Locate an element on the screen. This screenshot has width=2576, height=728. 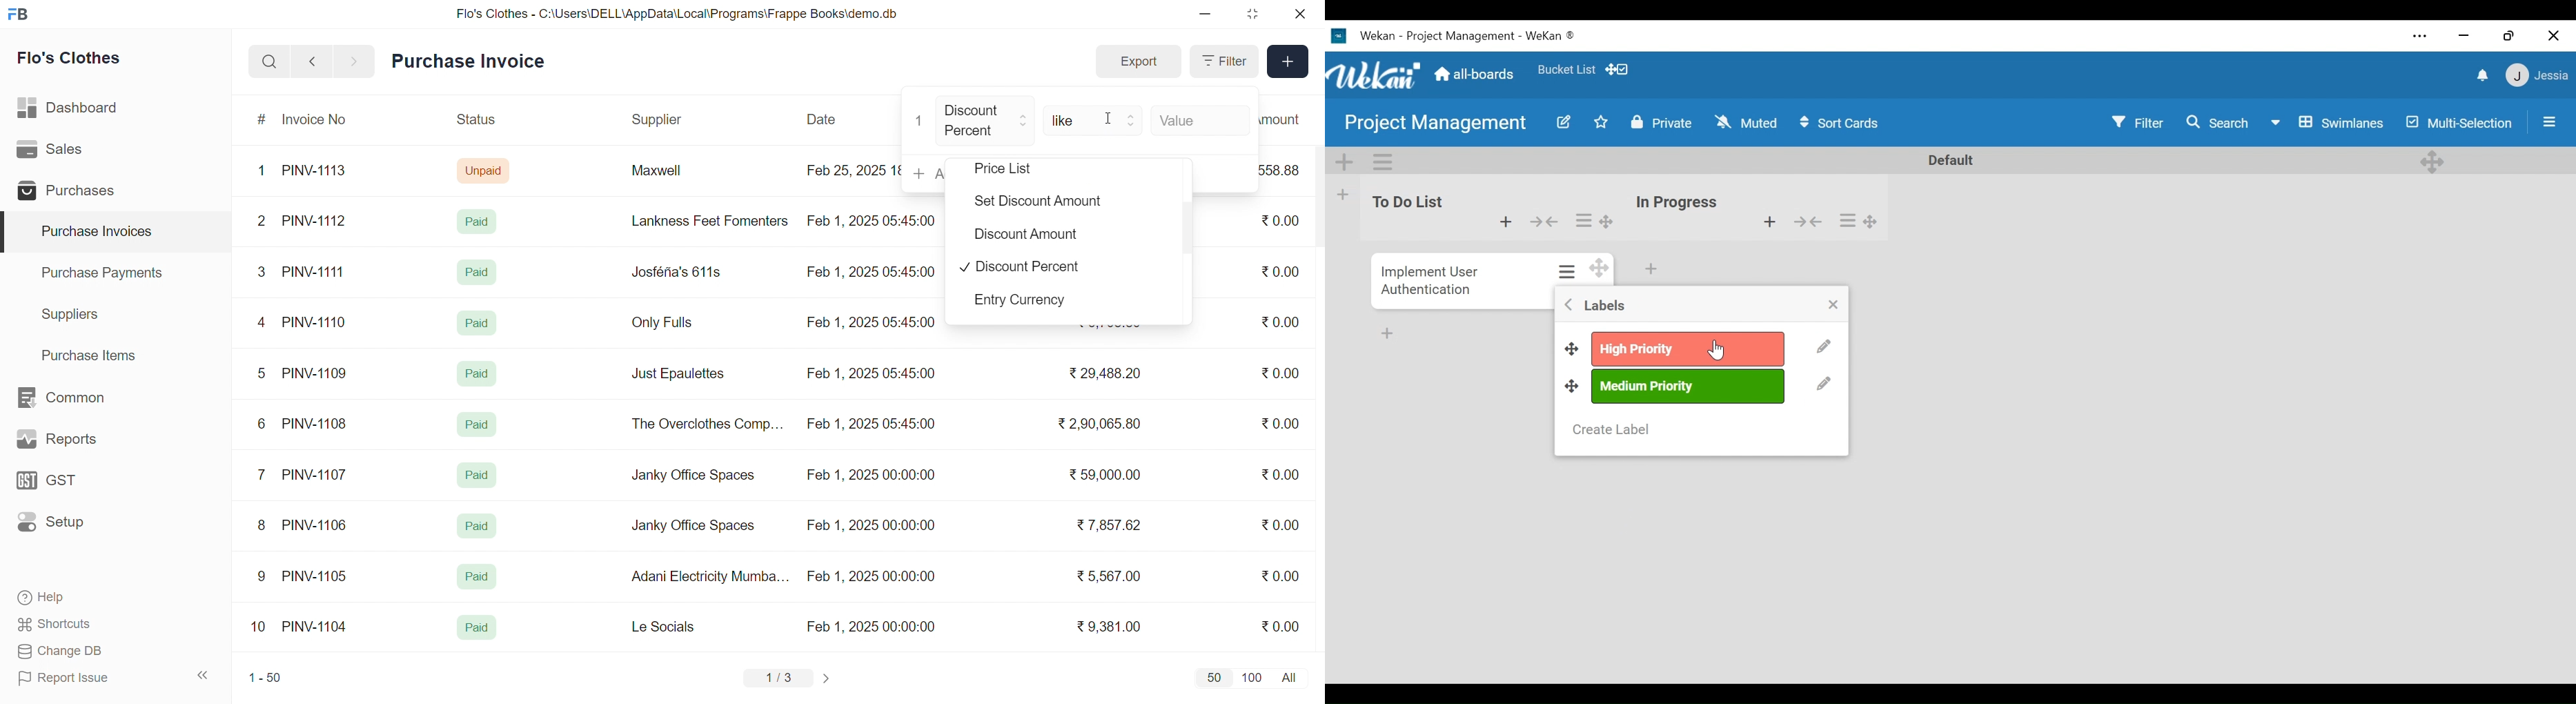
Purchases is located at coordinates (71, 193).